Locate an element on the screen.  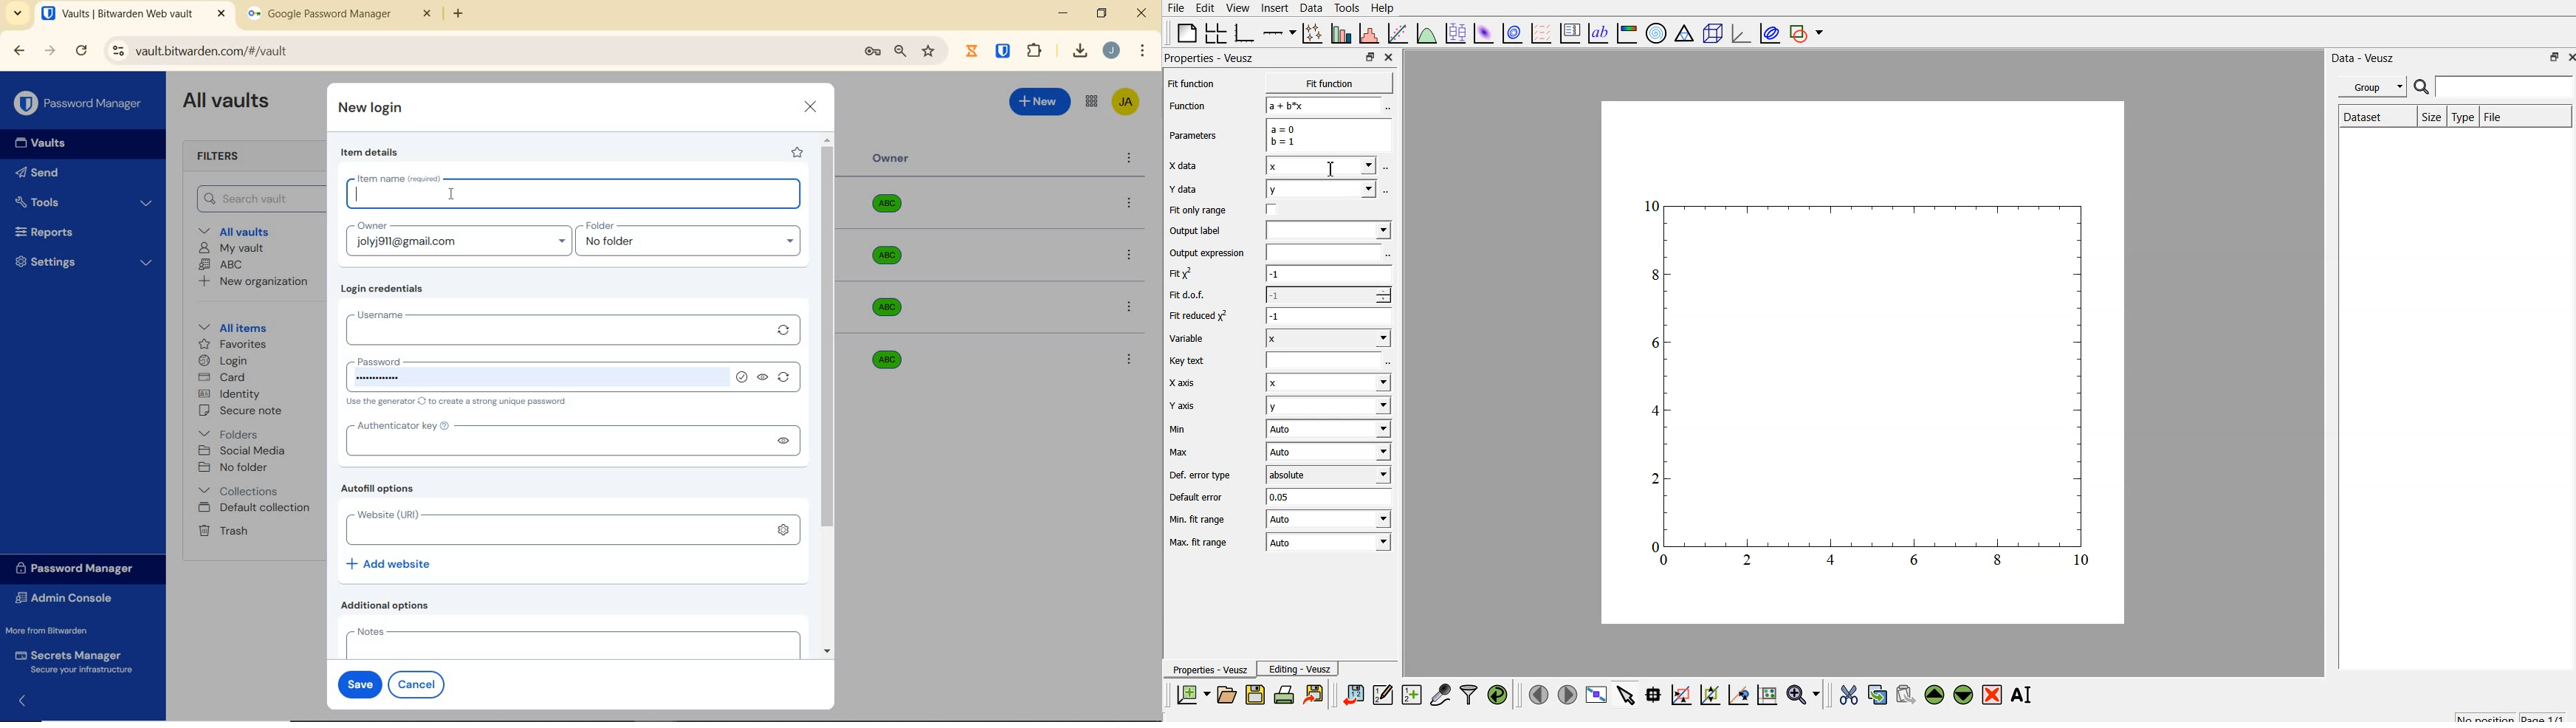
Add website is located at coordinates (390, 563).